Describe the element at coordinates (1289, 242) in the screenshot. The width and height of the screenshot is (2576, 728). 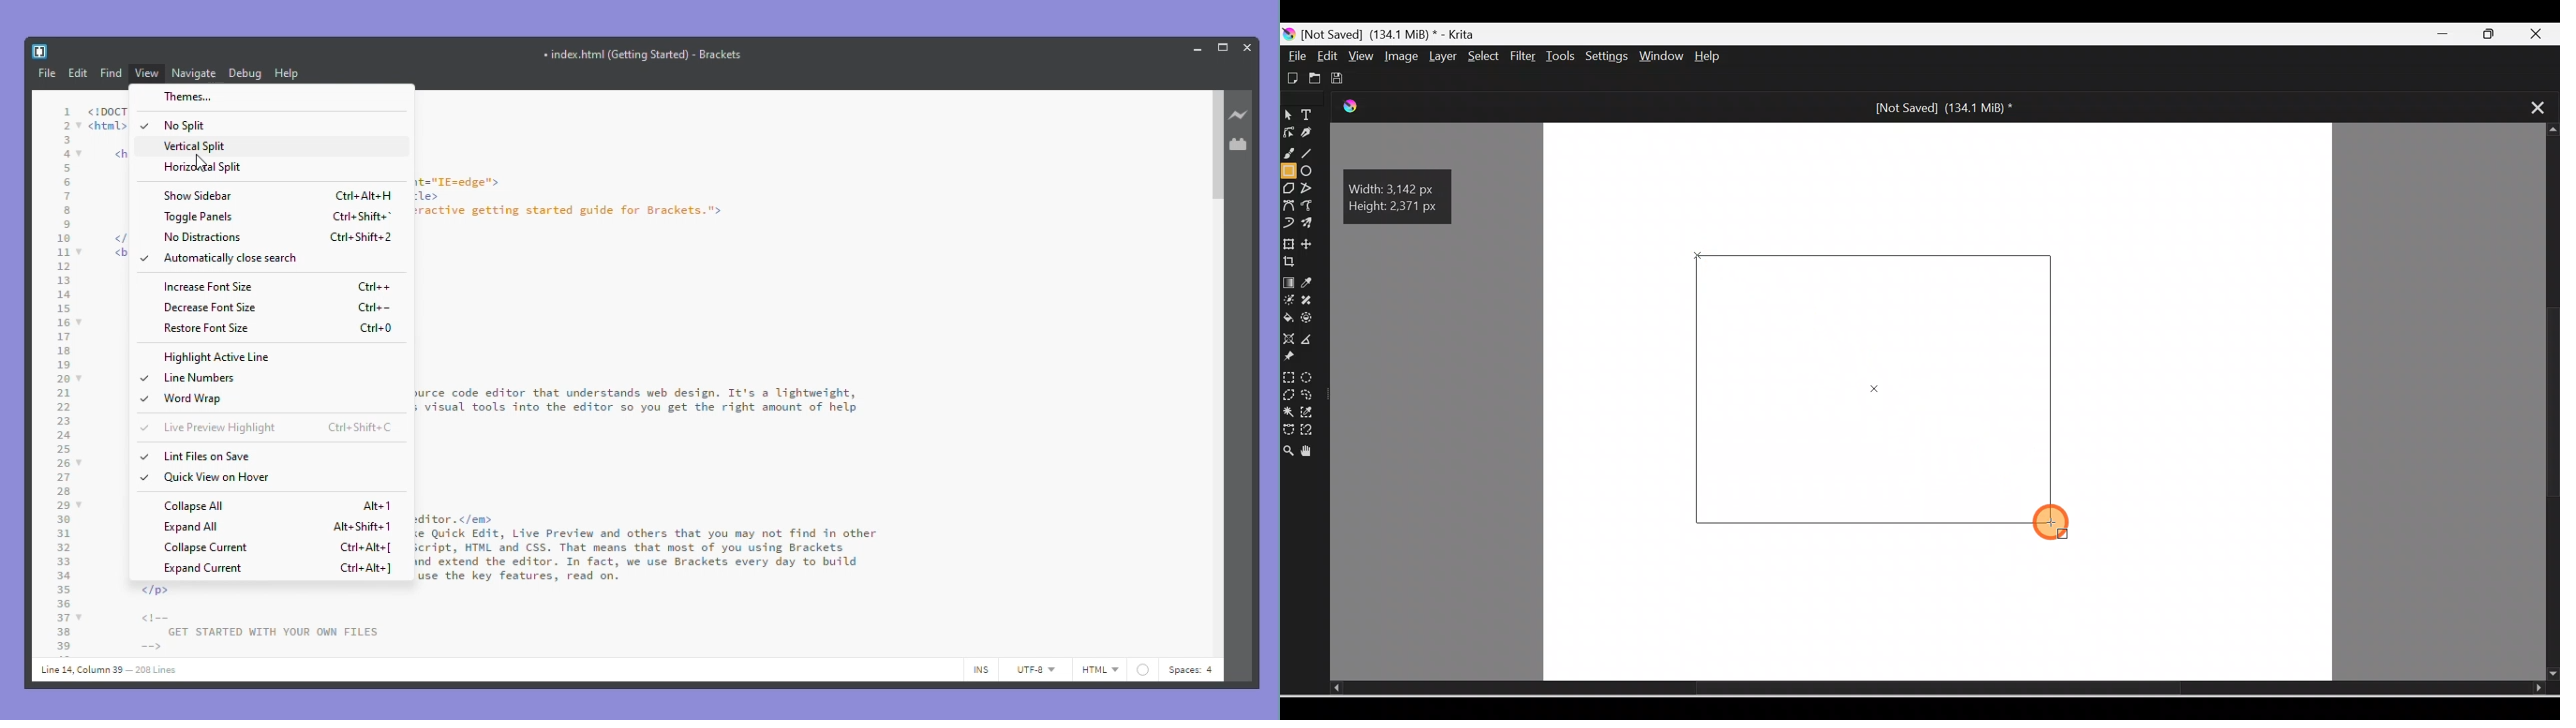
I see `Transform a layer/selection` at that location.